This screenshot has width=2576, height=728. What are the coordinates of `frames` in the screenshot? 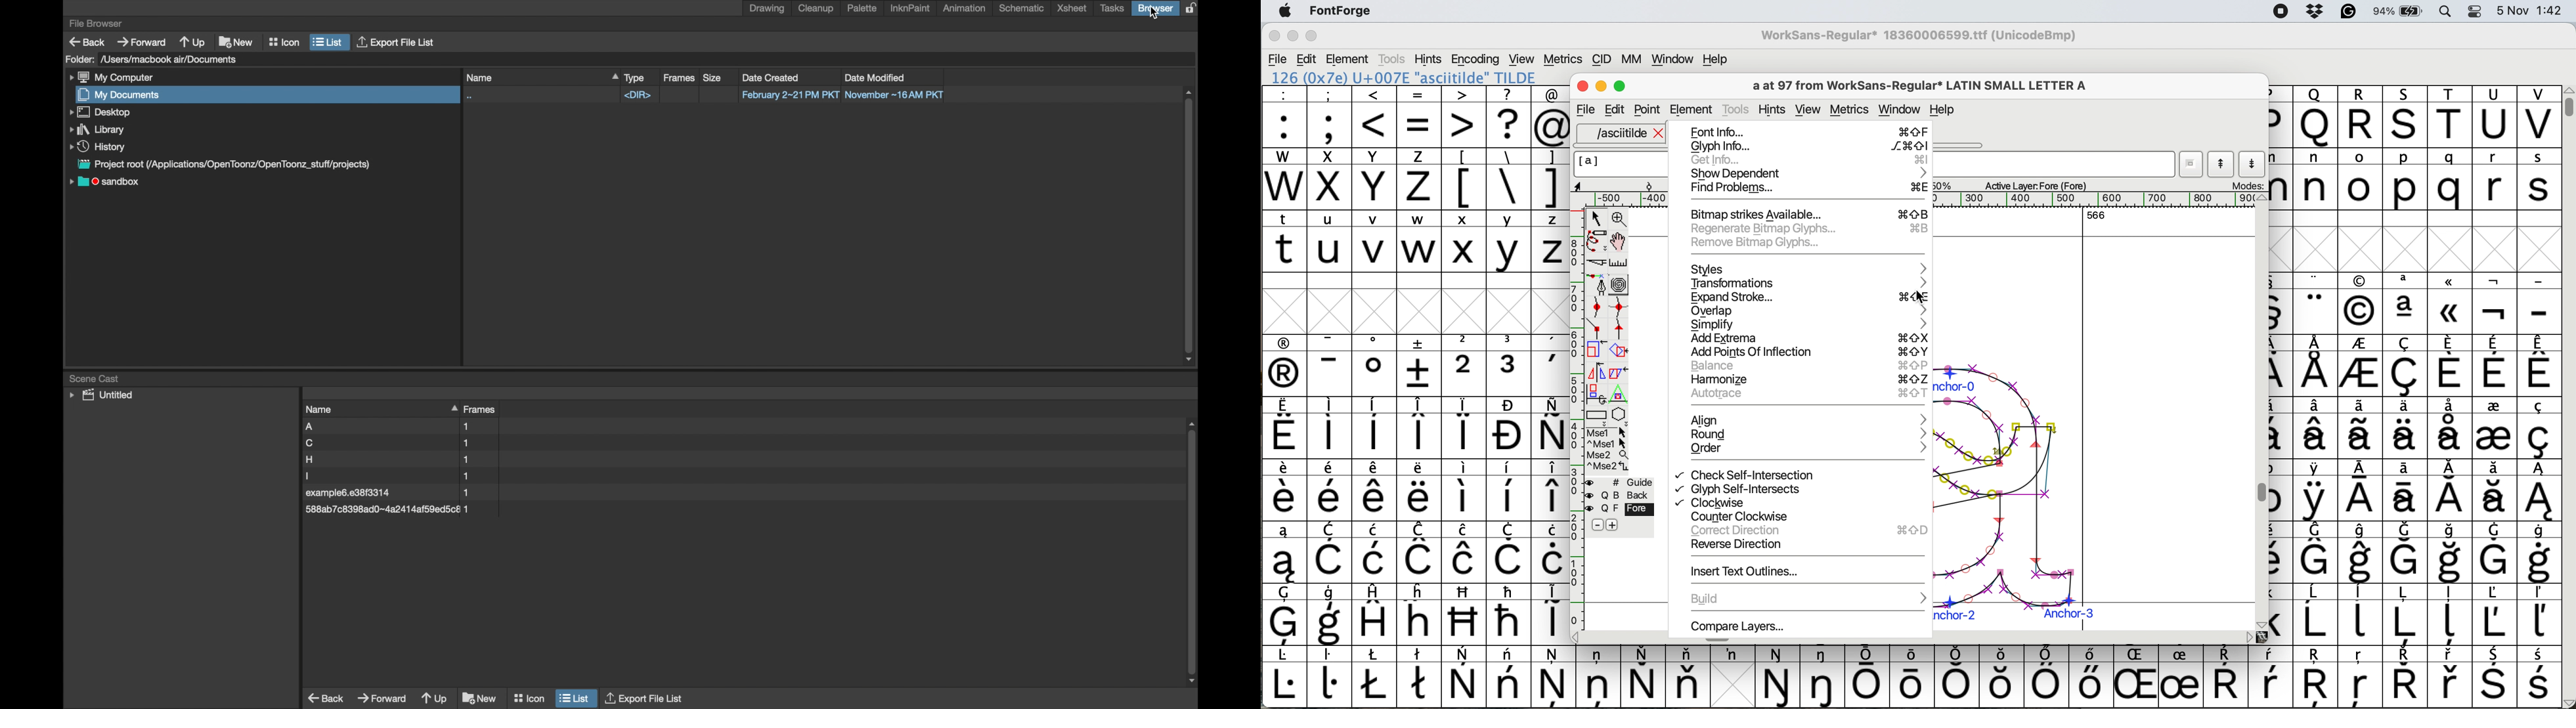 It's located at (679, 77).